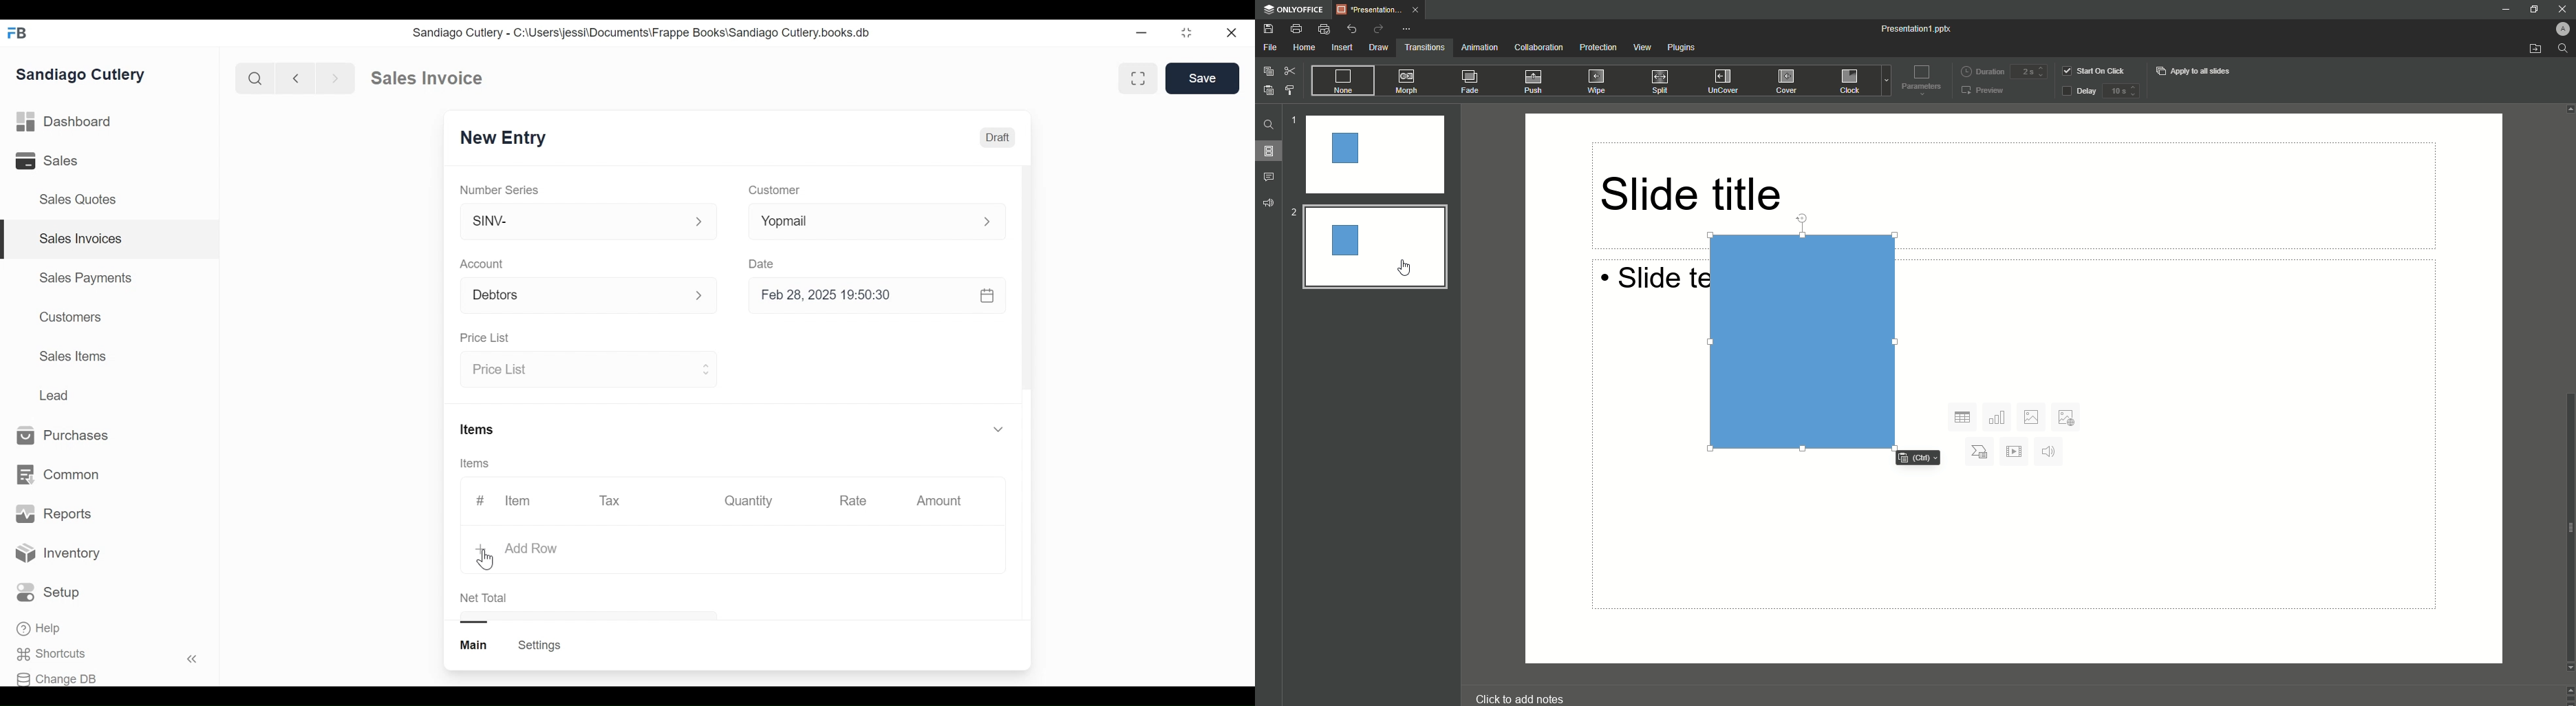 This screenshot has width=2576, height=728. I want to click on Profile, so click(2557, 29).